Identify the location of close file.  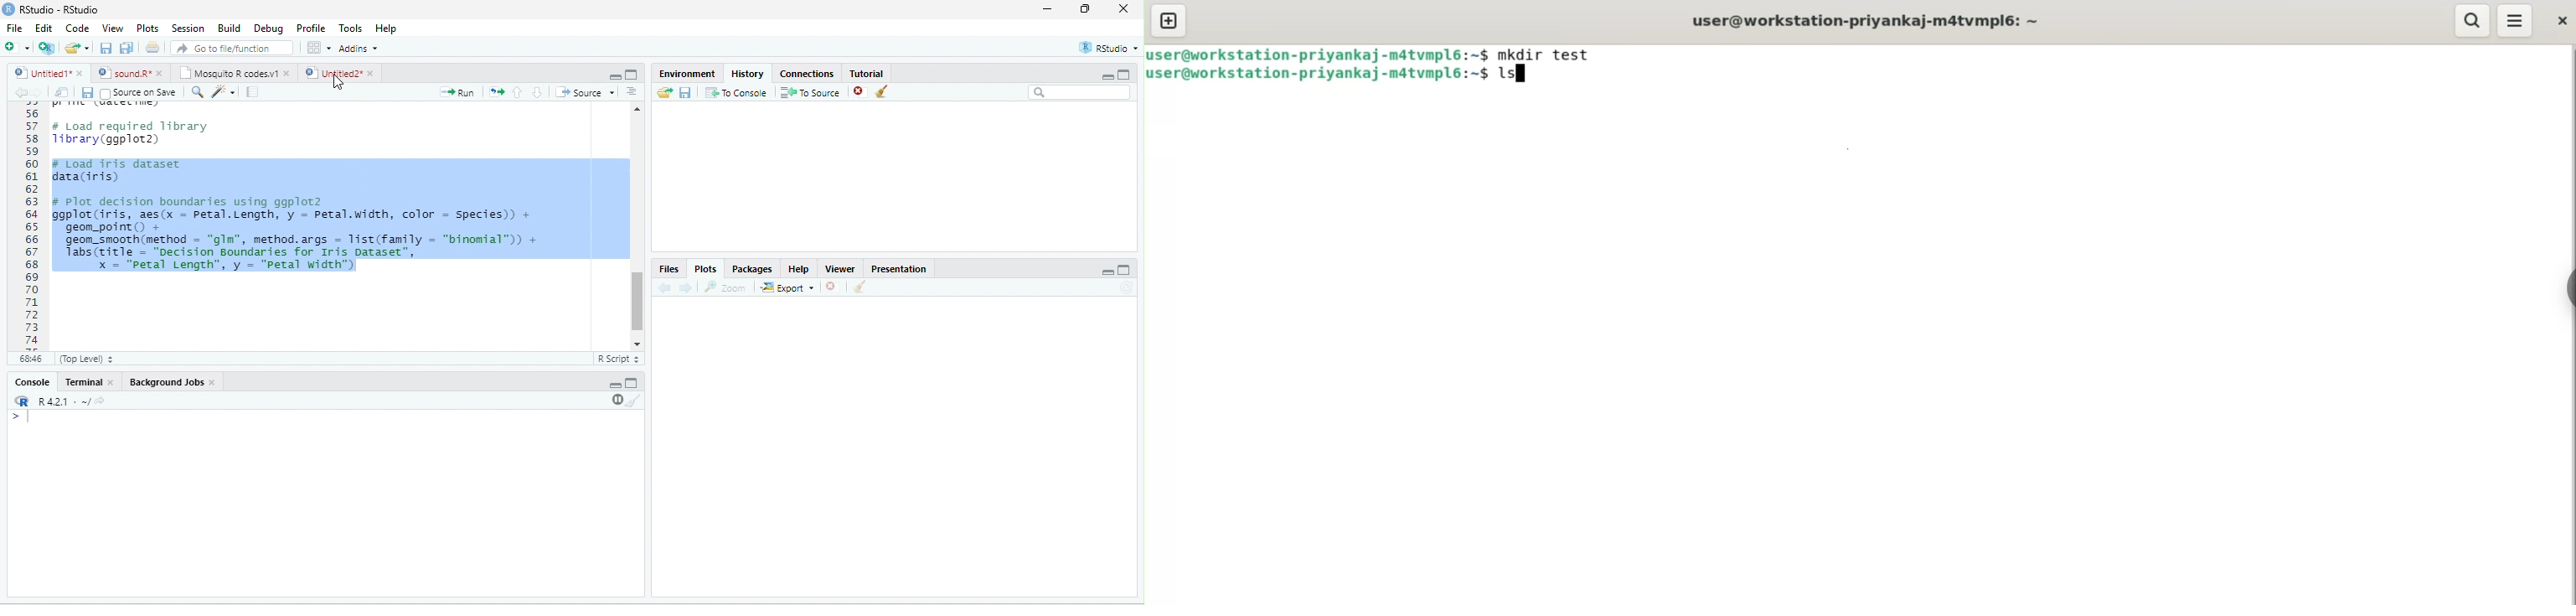
(860, 92).